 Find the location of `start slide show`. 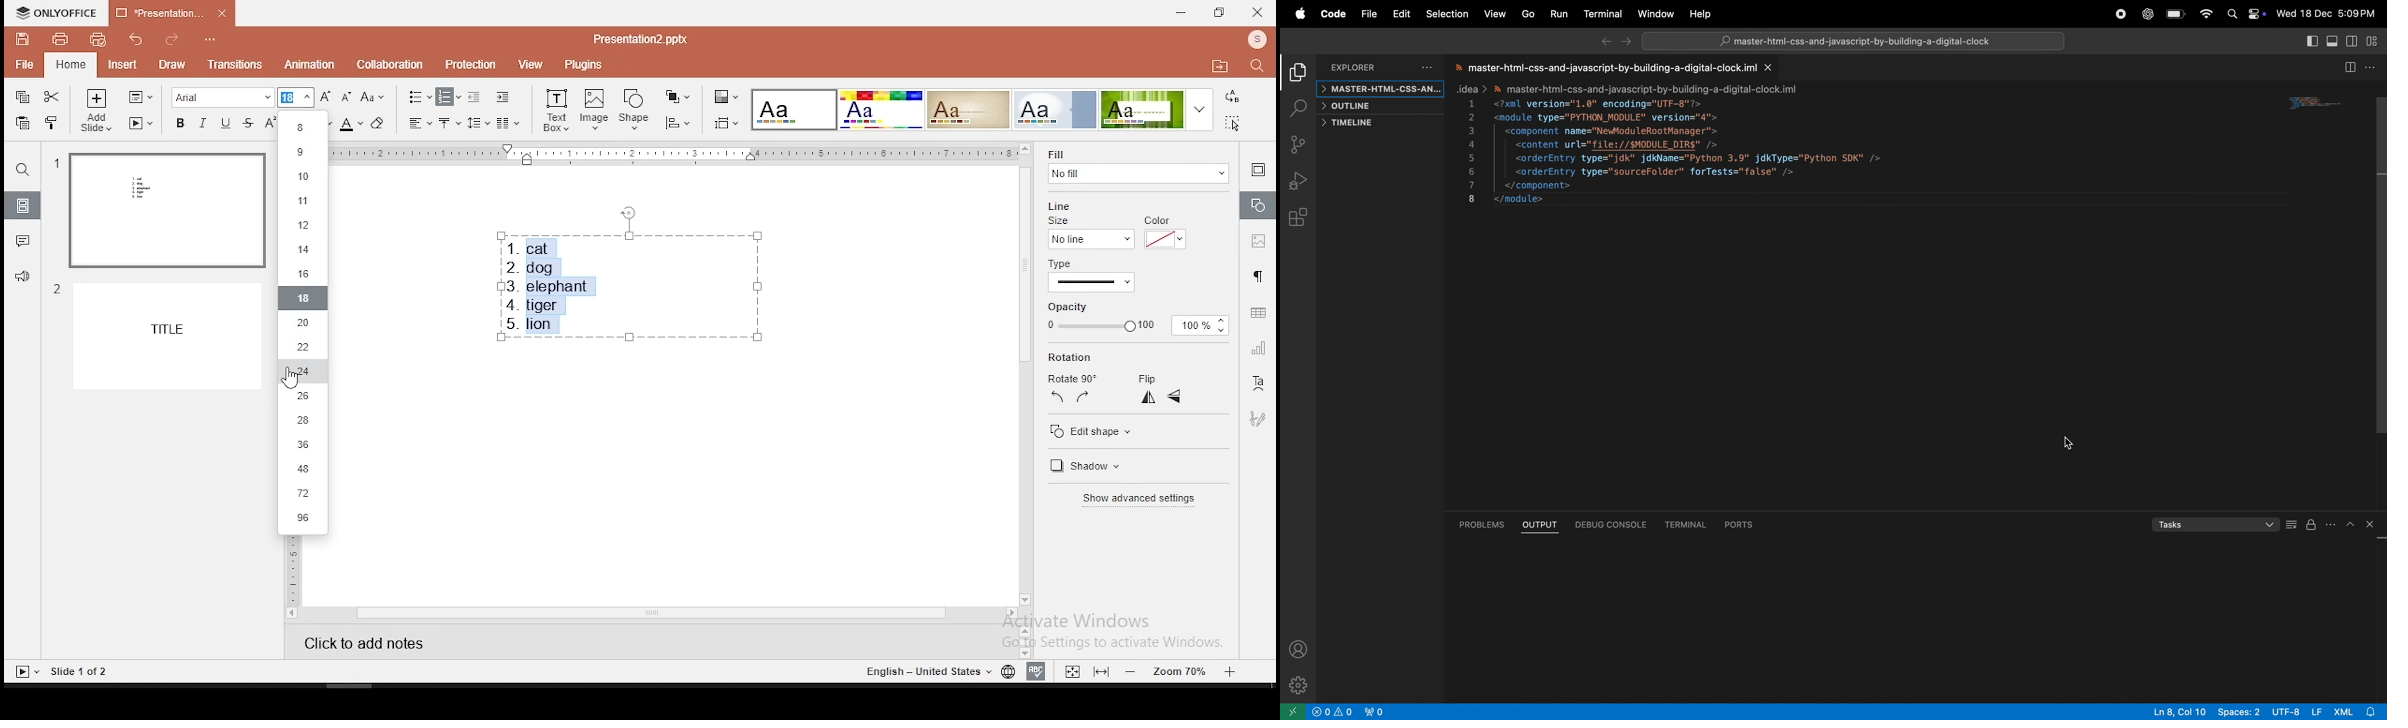

start slide show is located at coordinates (24, 671).